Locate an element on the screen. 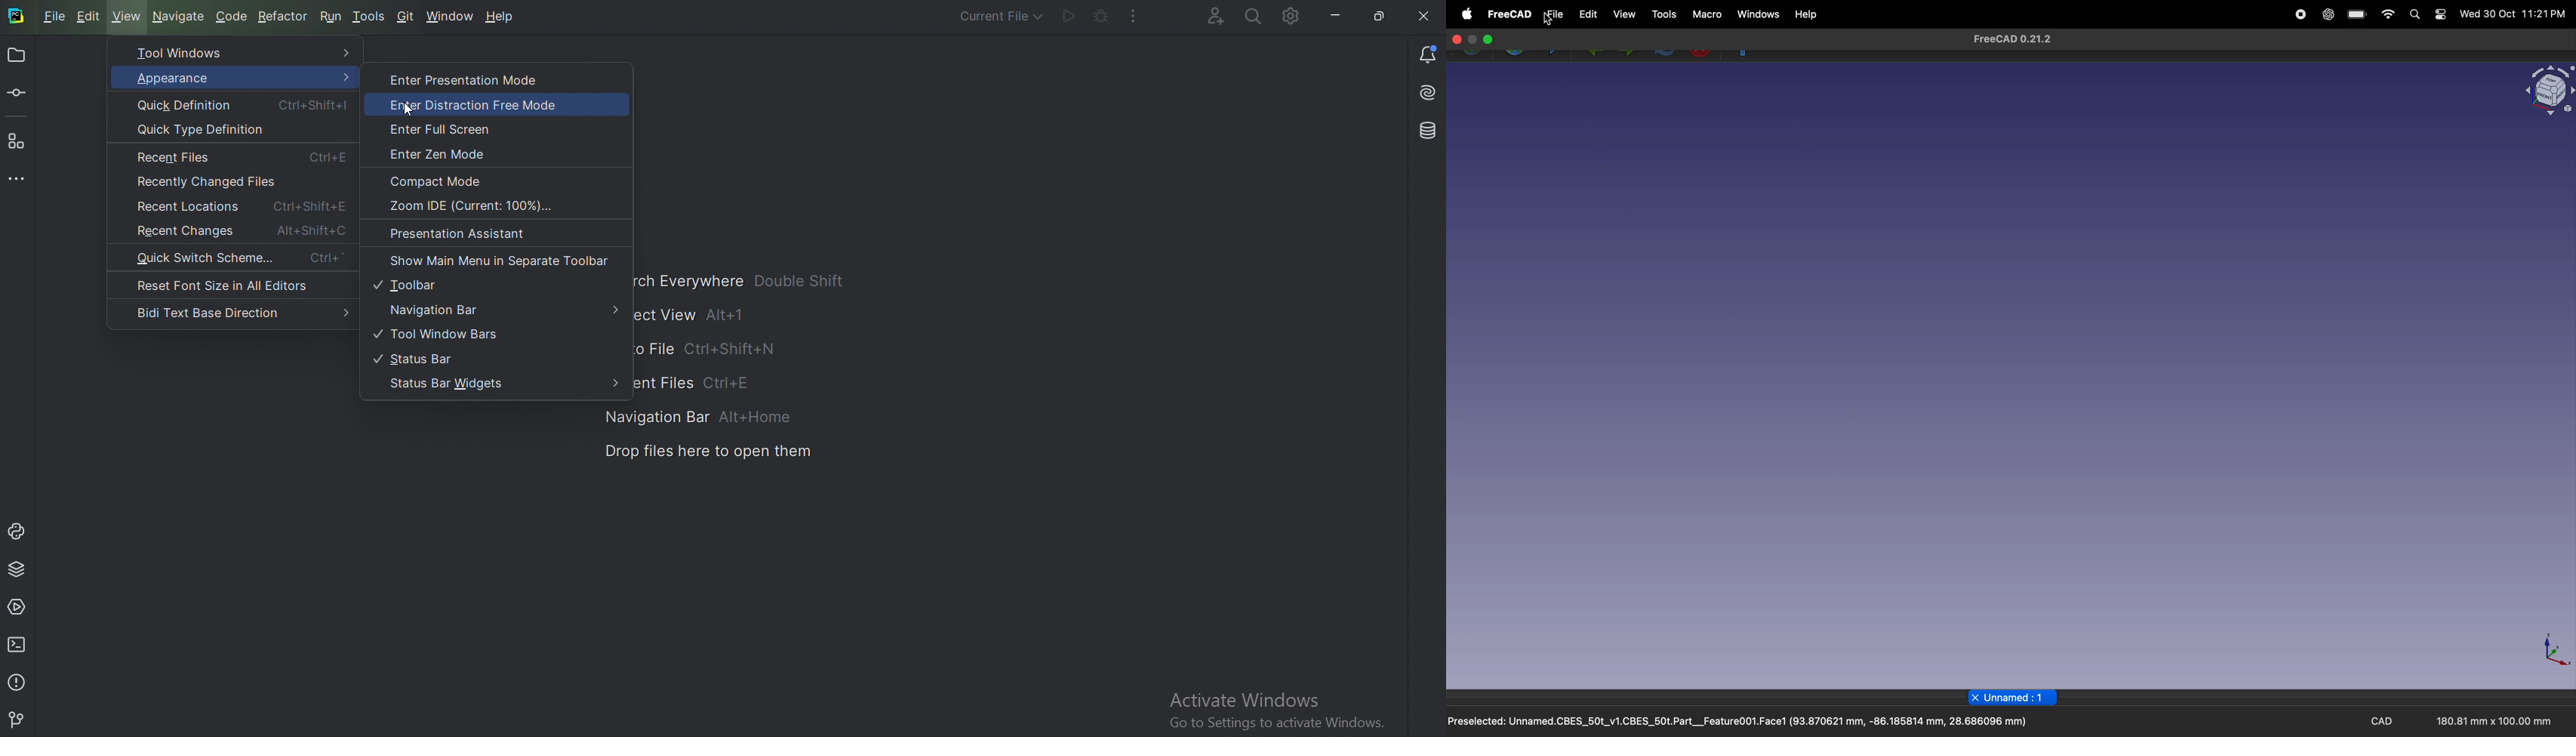  record is located at coordinates (2301, 15).